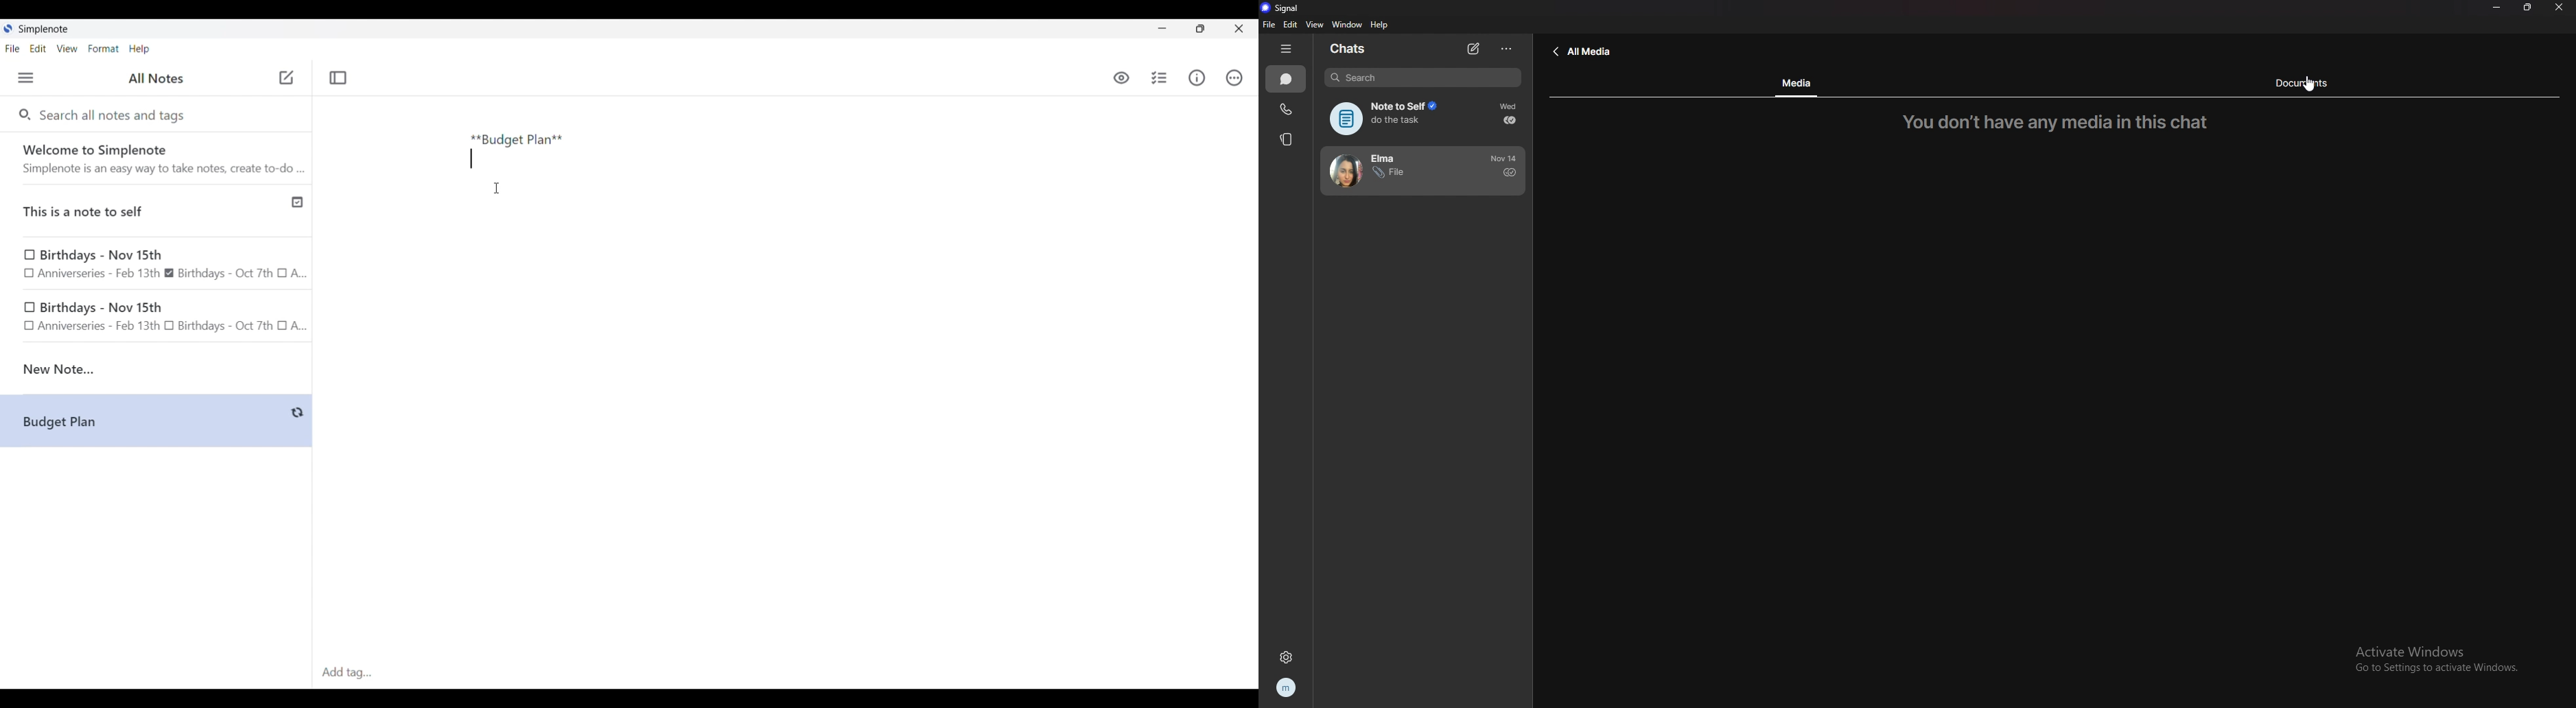 The height and width of the screenshot is (728, 2576). I want to click on Software name, so click(45, 30).